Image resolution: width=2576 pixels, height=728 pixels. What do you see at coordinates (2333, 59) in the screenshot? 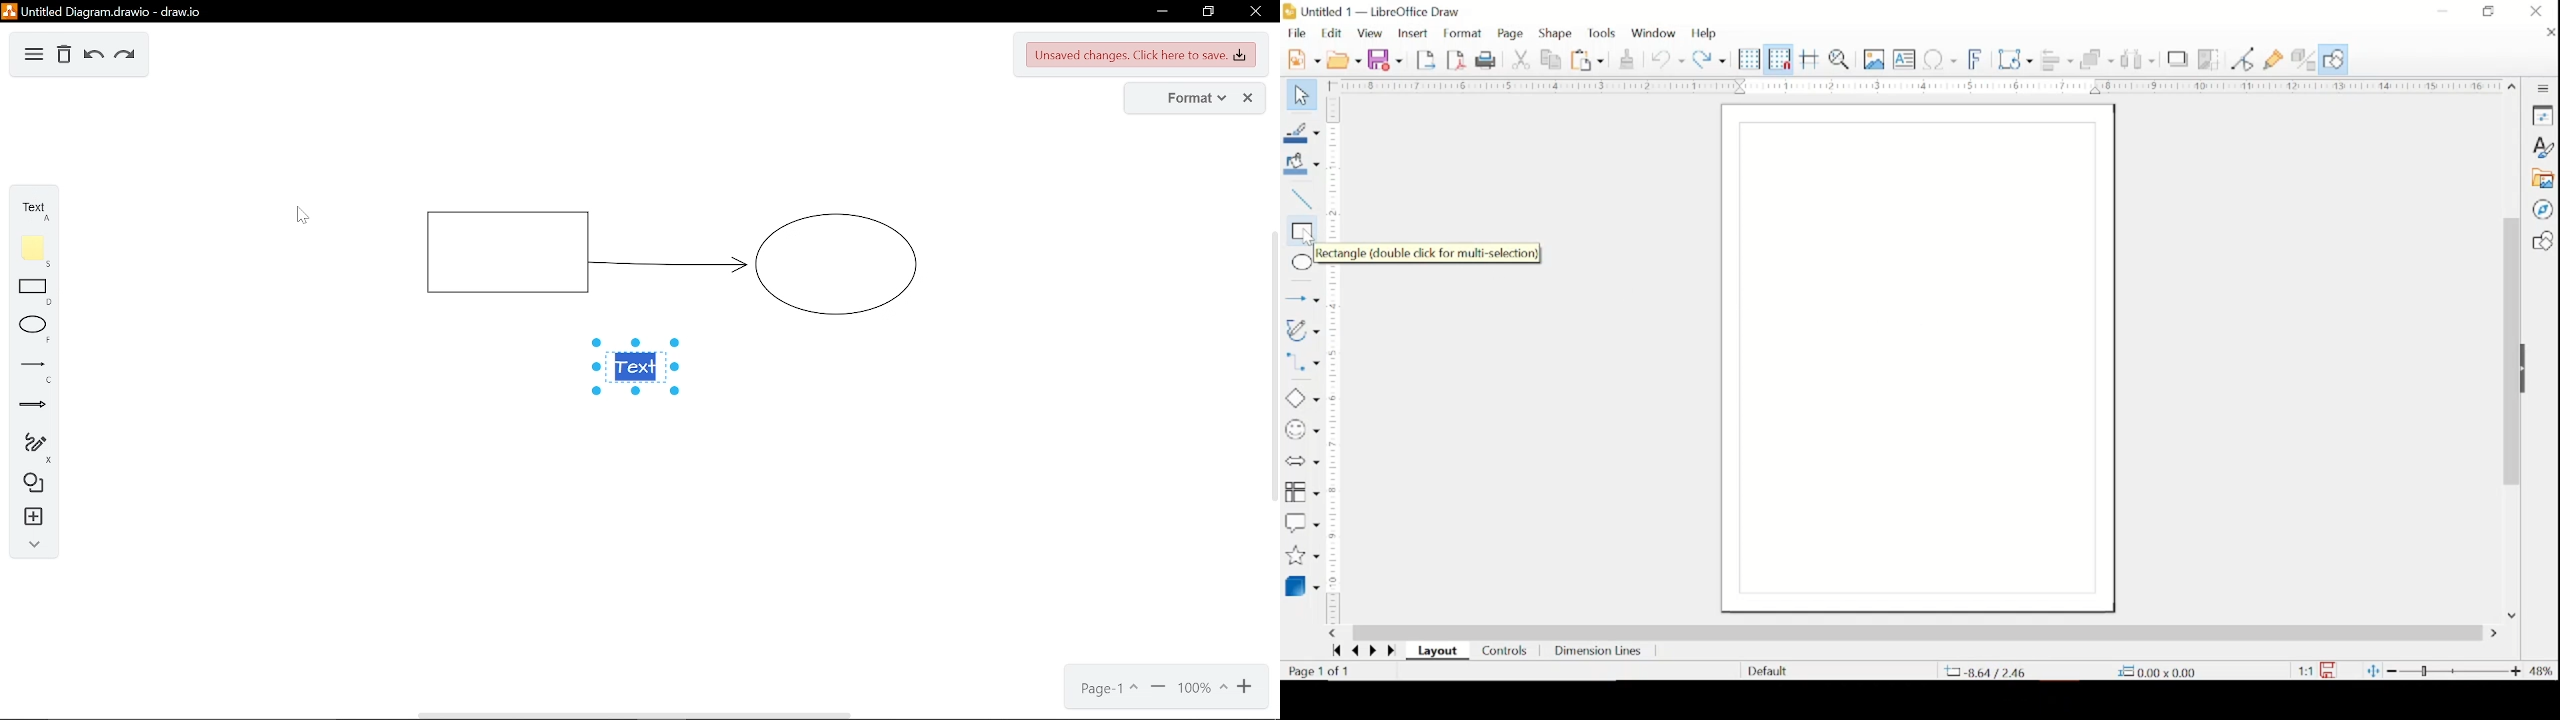
I see `show draw functions` at bounding box center [2333, 59].